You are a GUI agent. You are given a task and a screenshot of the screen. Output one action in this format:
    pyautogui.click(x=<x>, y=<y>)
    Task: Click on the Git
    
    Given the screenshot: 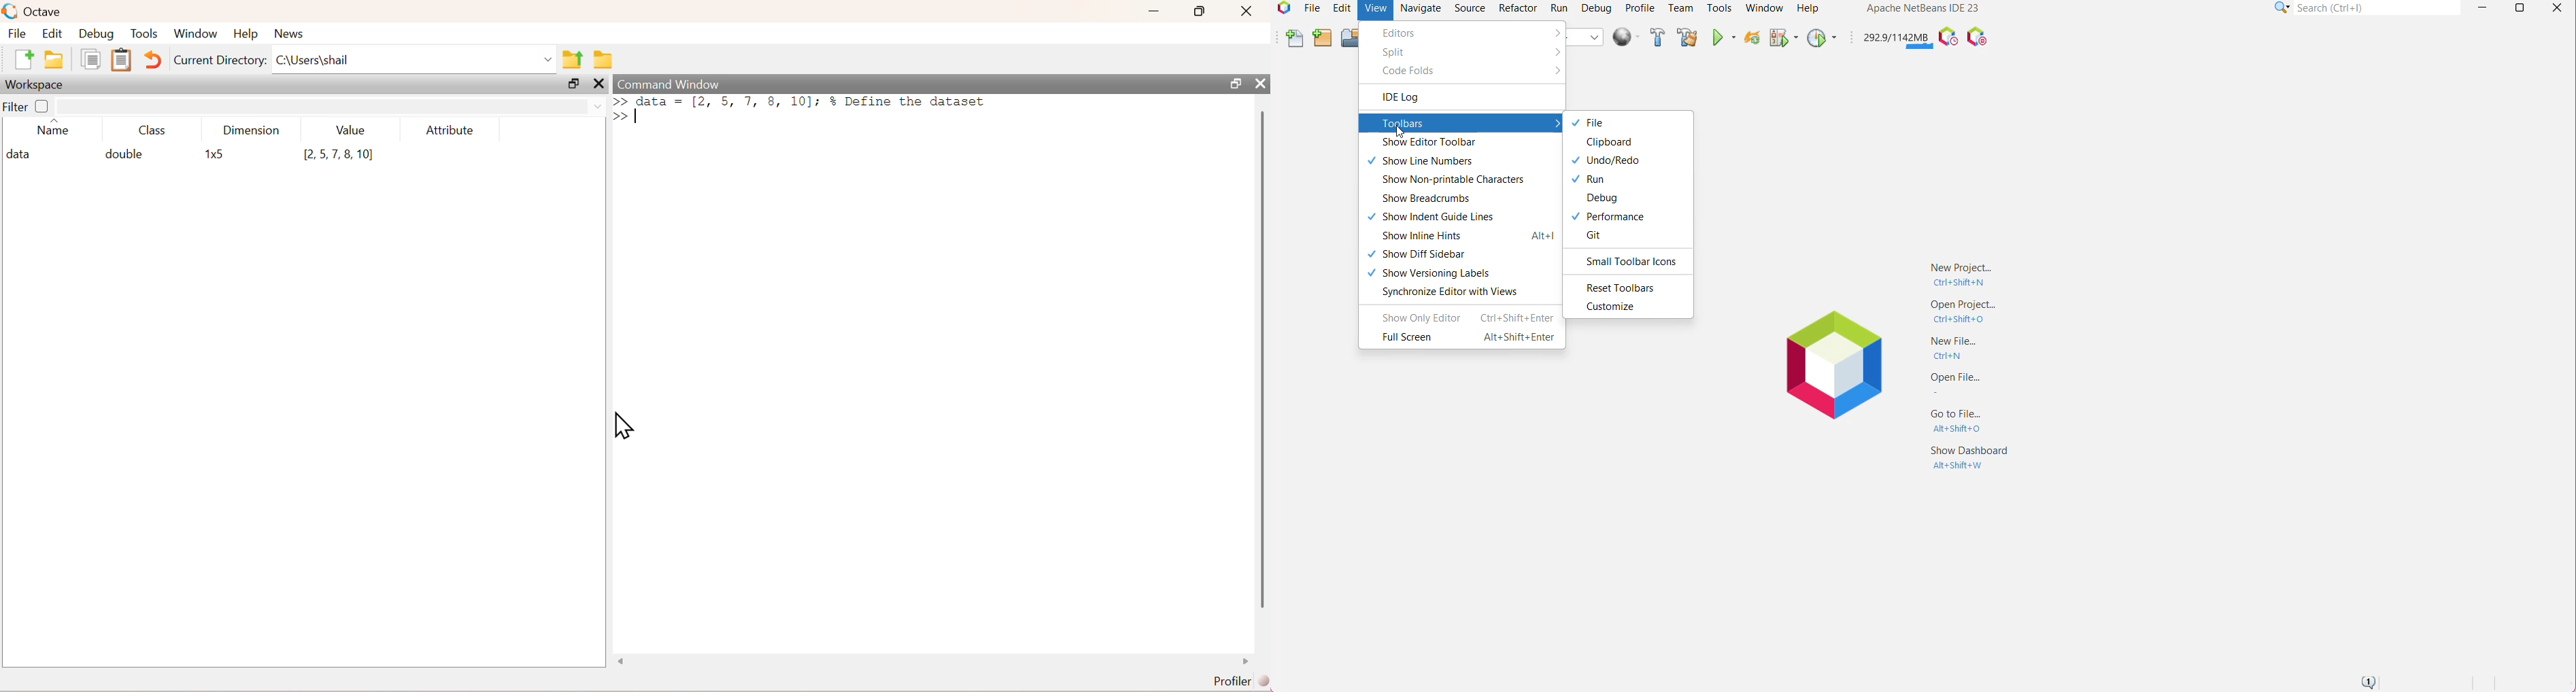 What is the action you would take?
    pyautogui.click(x=1594, y=237)
    